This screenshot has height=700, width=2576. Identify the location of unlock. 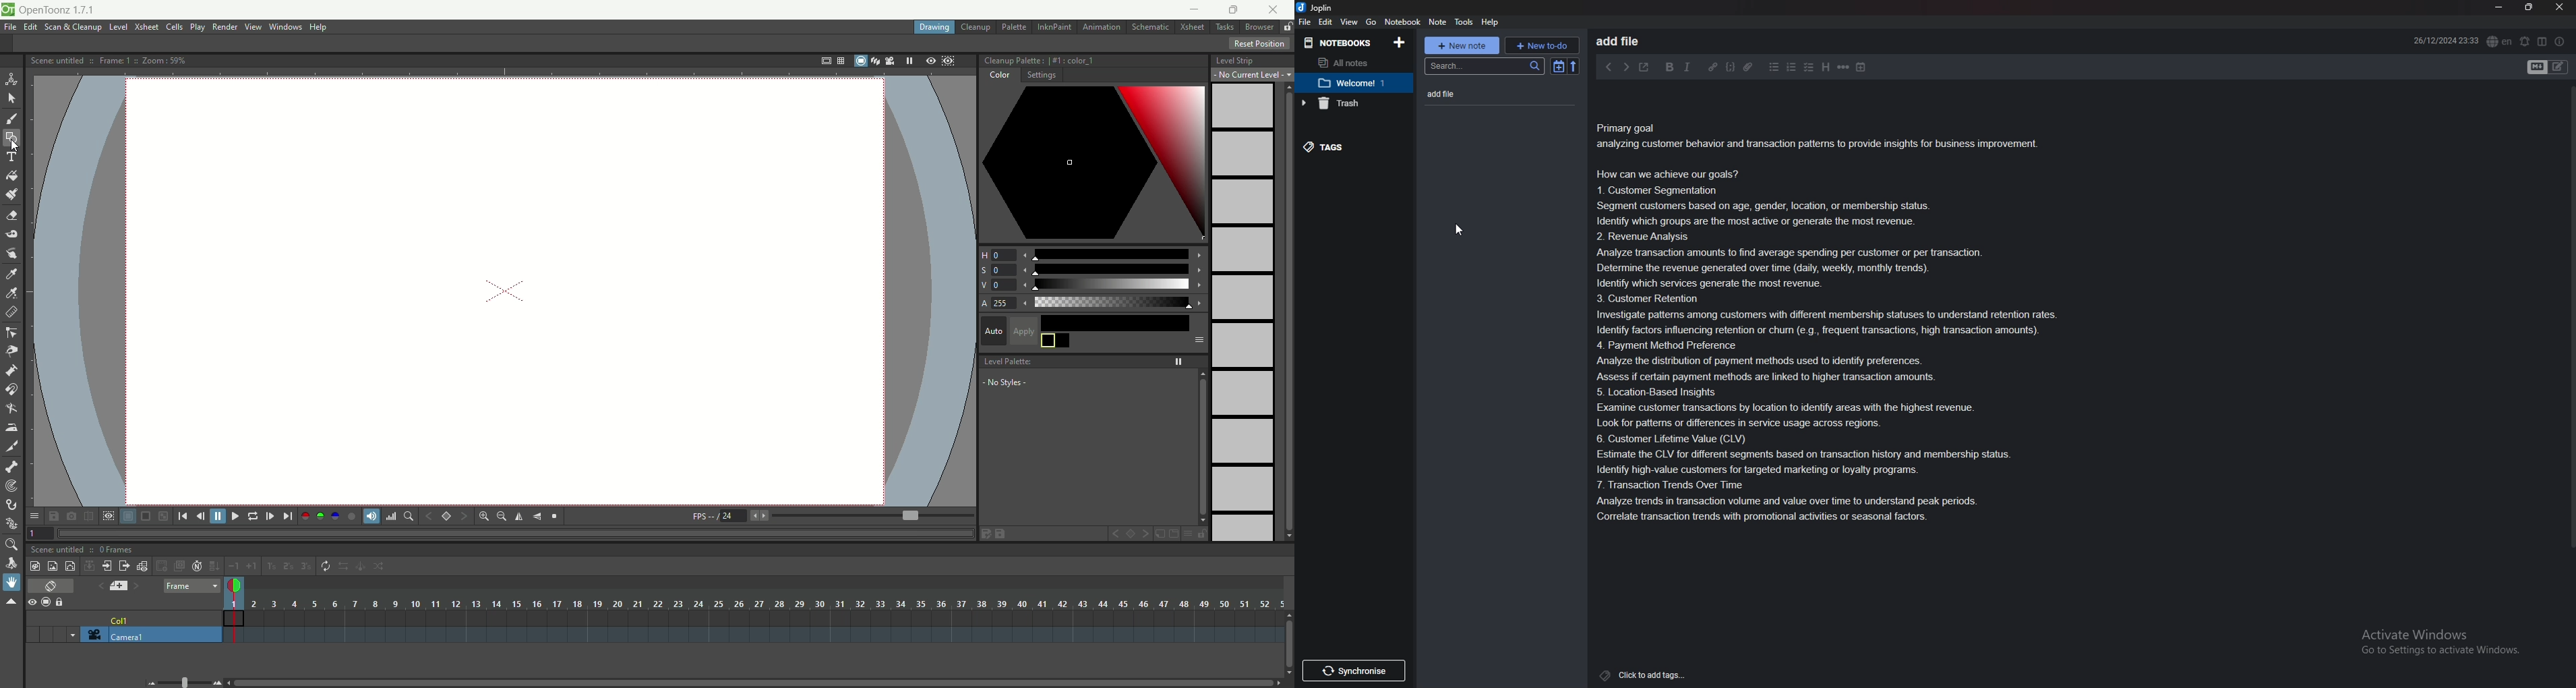
(1288, 28).